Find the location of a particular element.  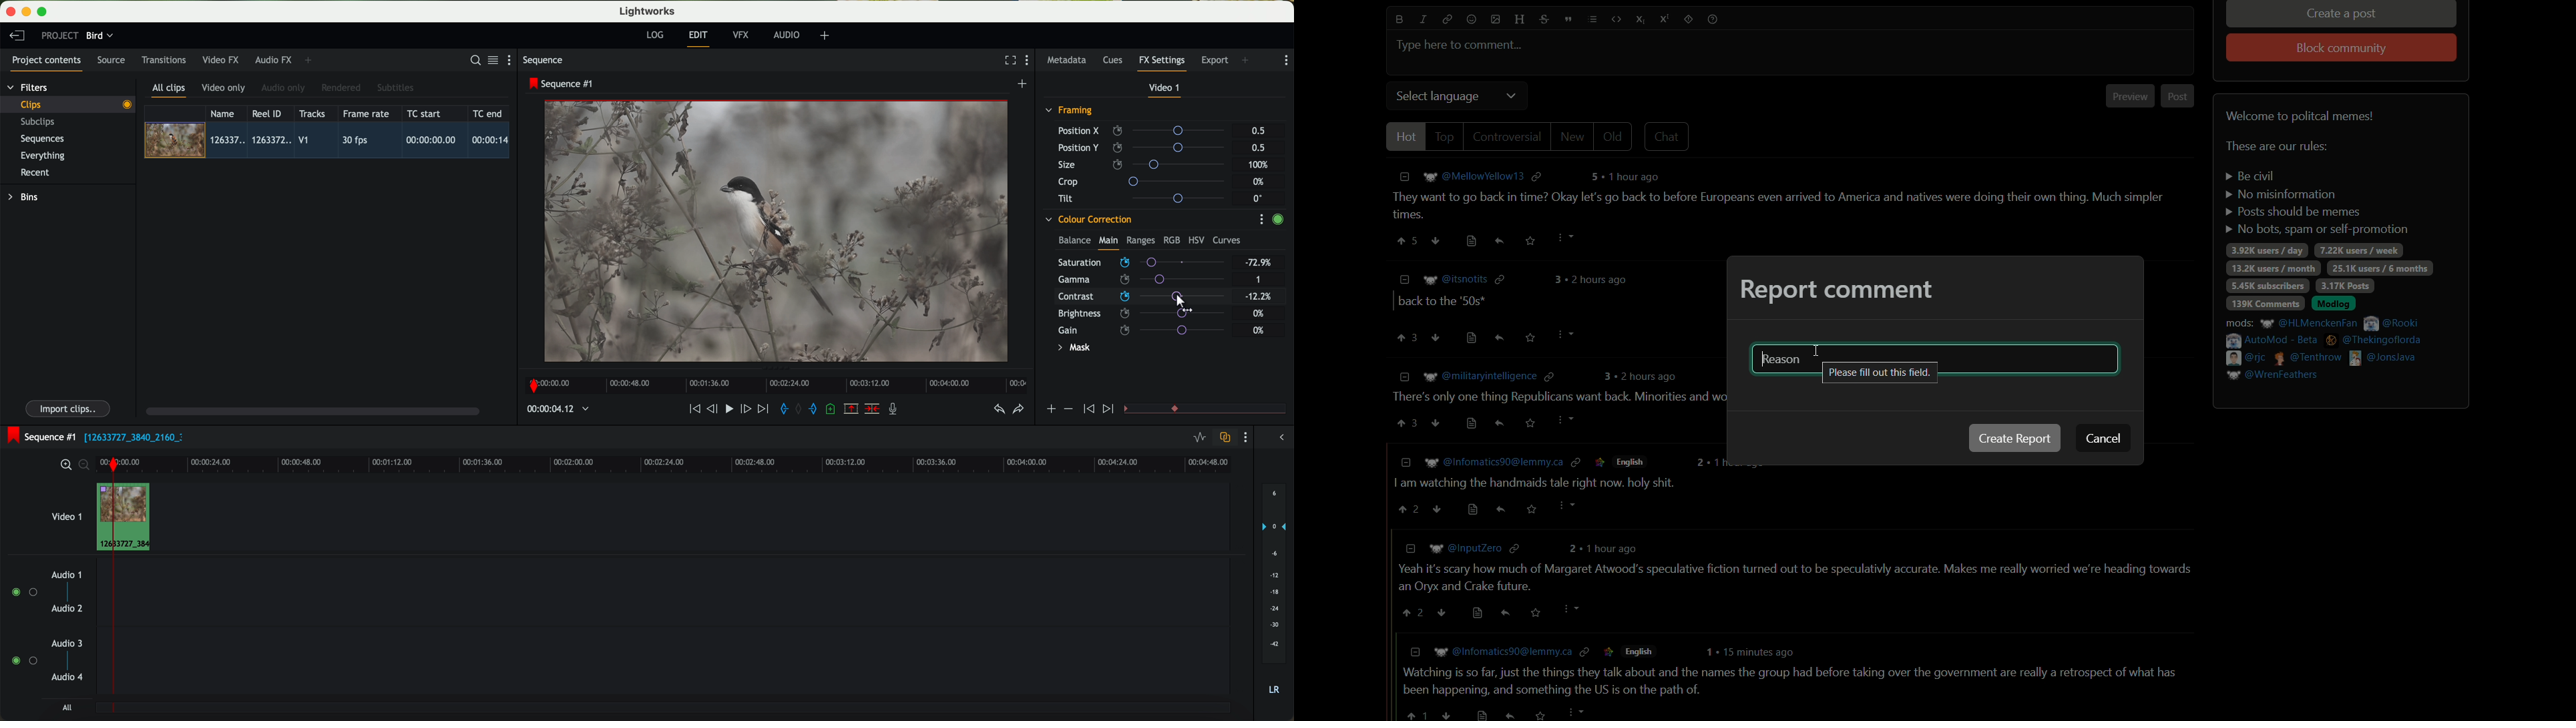

tilt is located at coordinates (1146, 198).